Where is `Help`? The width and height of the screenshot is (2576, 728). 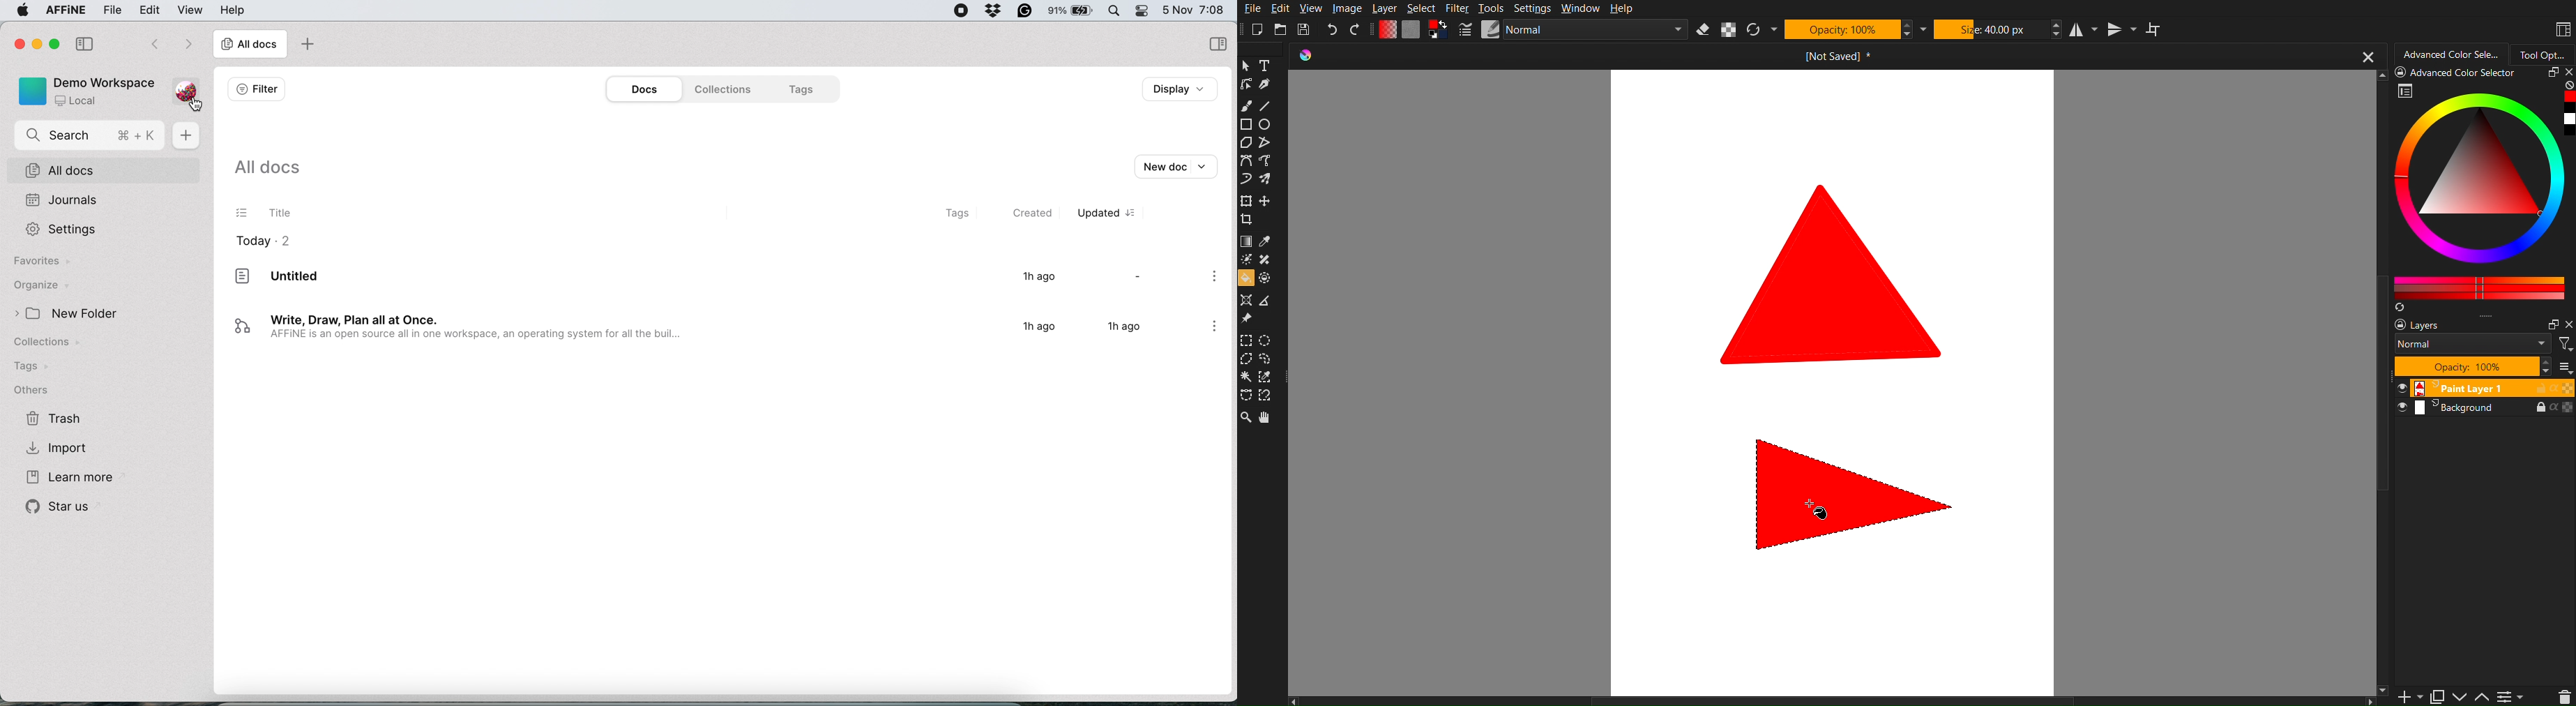 Help is located at coordinates (1622, 10).